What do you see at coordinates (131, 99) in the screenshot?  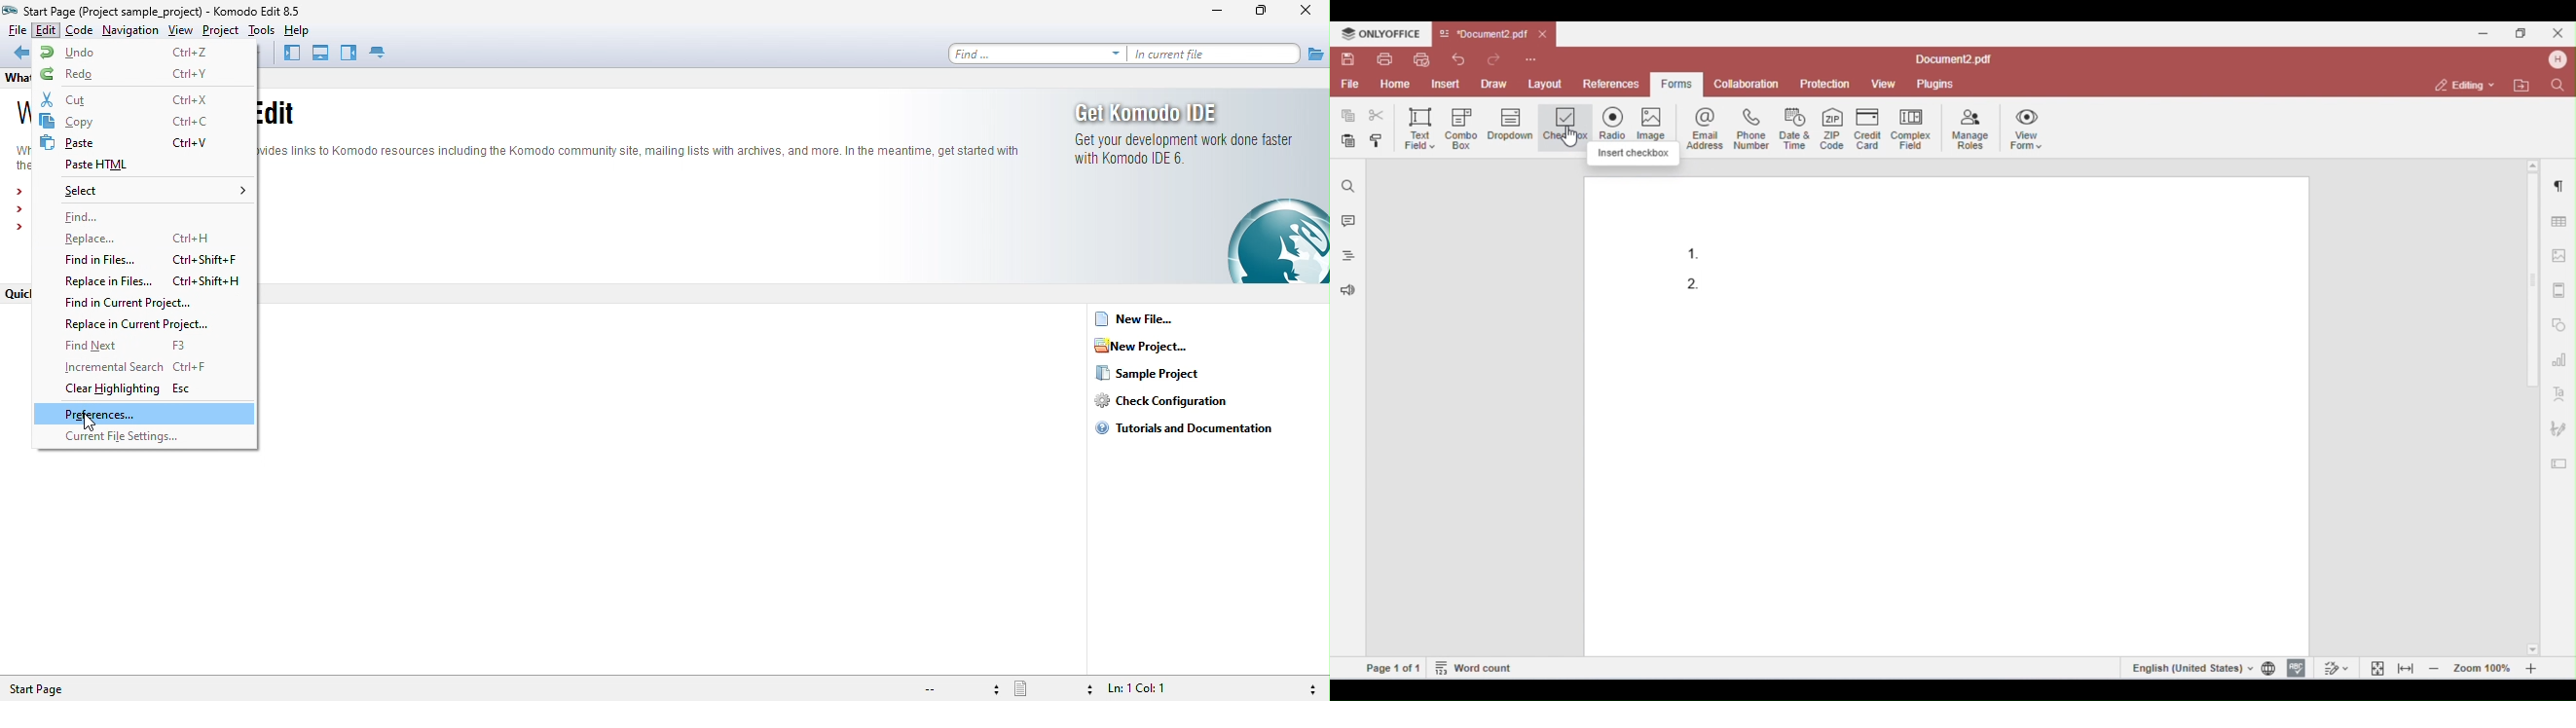 I see `cut` at bounding box center [131, 99].